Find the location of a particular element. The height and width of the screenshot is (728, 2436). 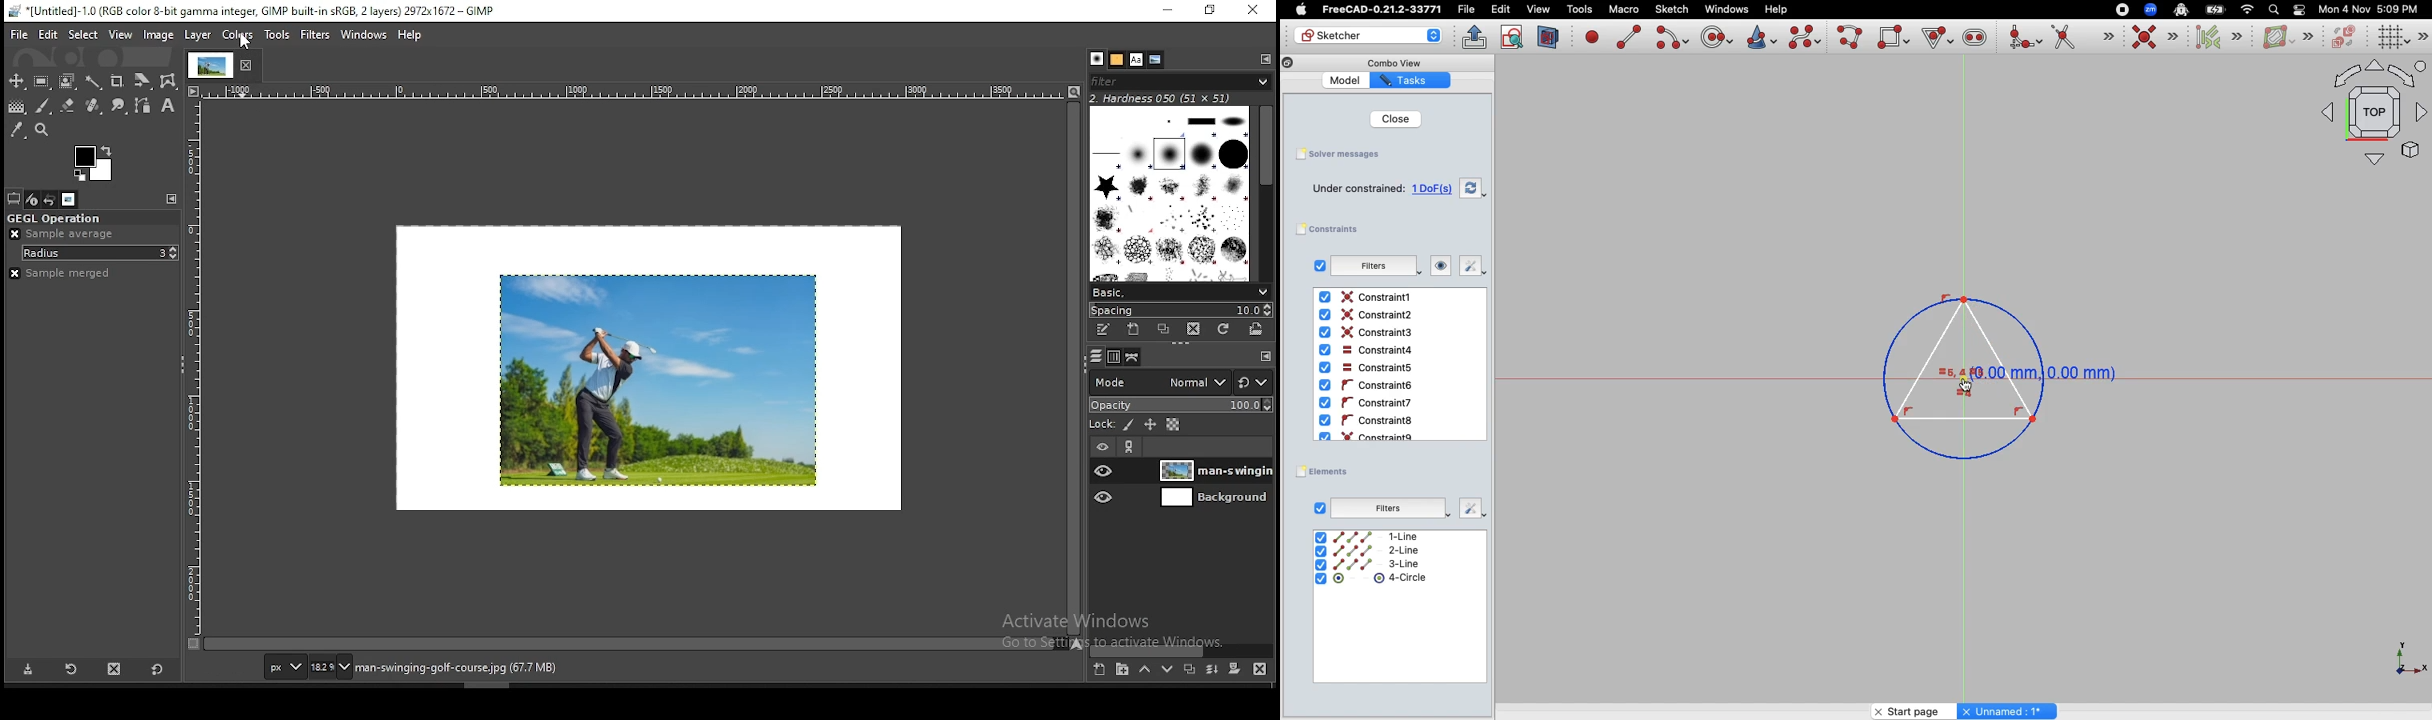

X Y Z is located at coordinates (2400, 659).